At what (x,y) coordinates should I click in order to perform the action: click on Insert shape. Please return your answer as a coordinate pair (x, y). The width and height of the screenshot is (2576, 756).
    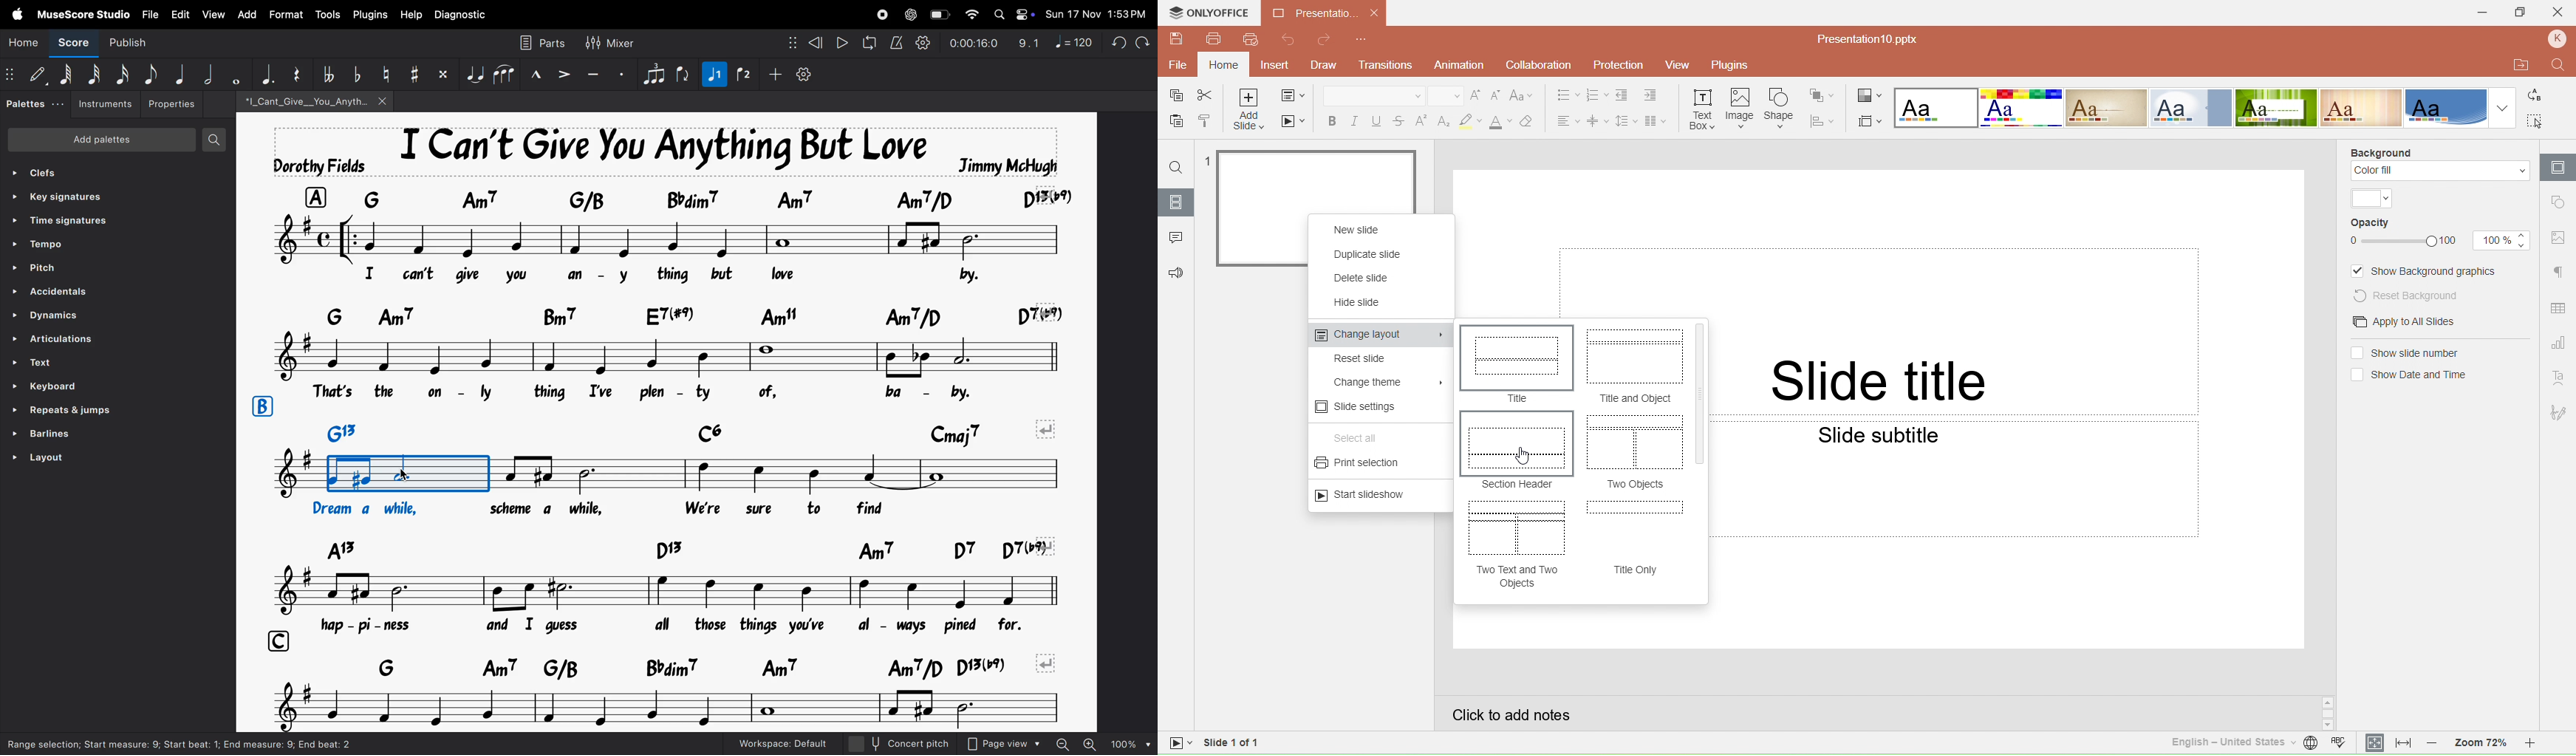
    Looking at the image, I should click on (1779, 108).